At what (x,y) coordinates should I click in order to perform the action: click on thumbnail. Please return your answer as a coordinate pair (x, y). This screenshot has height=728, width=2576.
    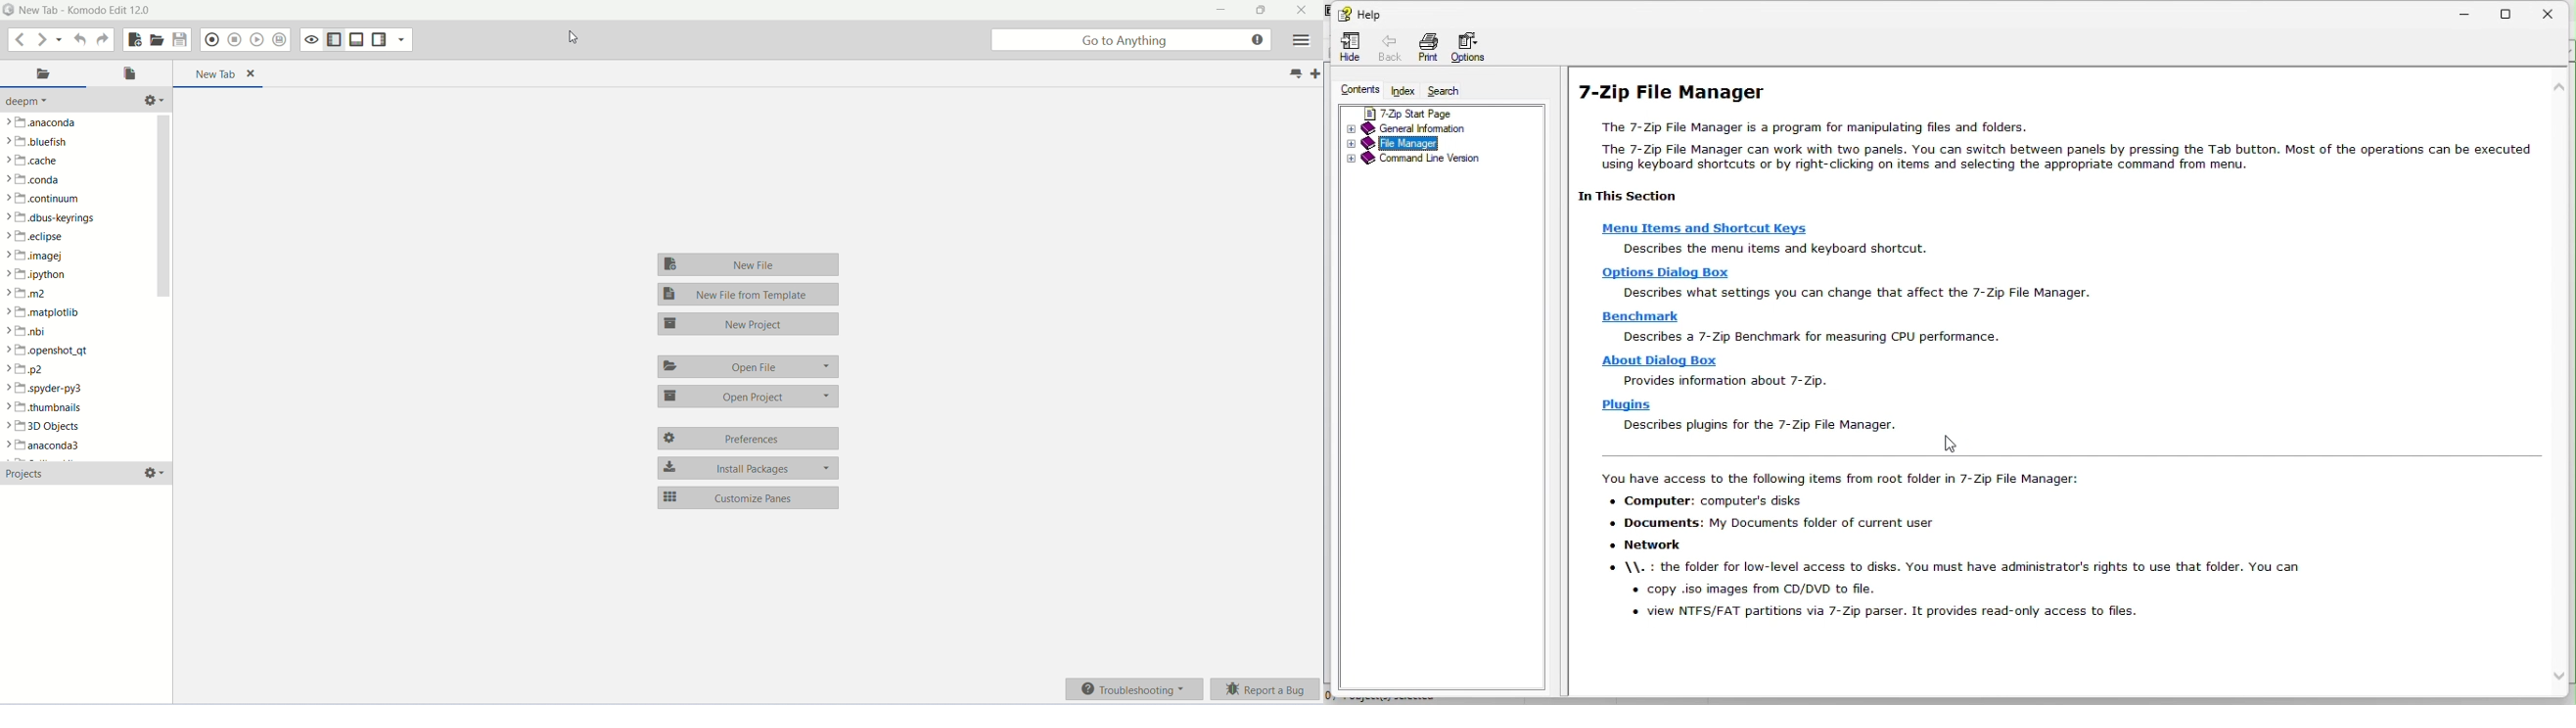
    Looking at the image, I should click on (44, 408).